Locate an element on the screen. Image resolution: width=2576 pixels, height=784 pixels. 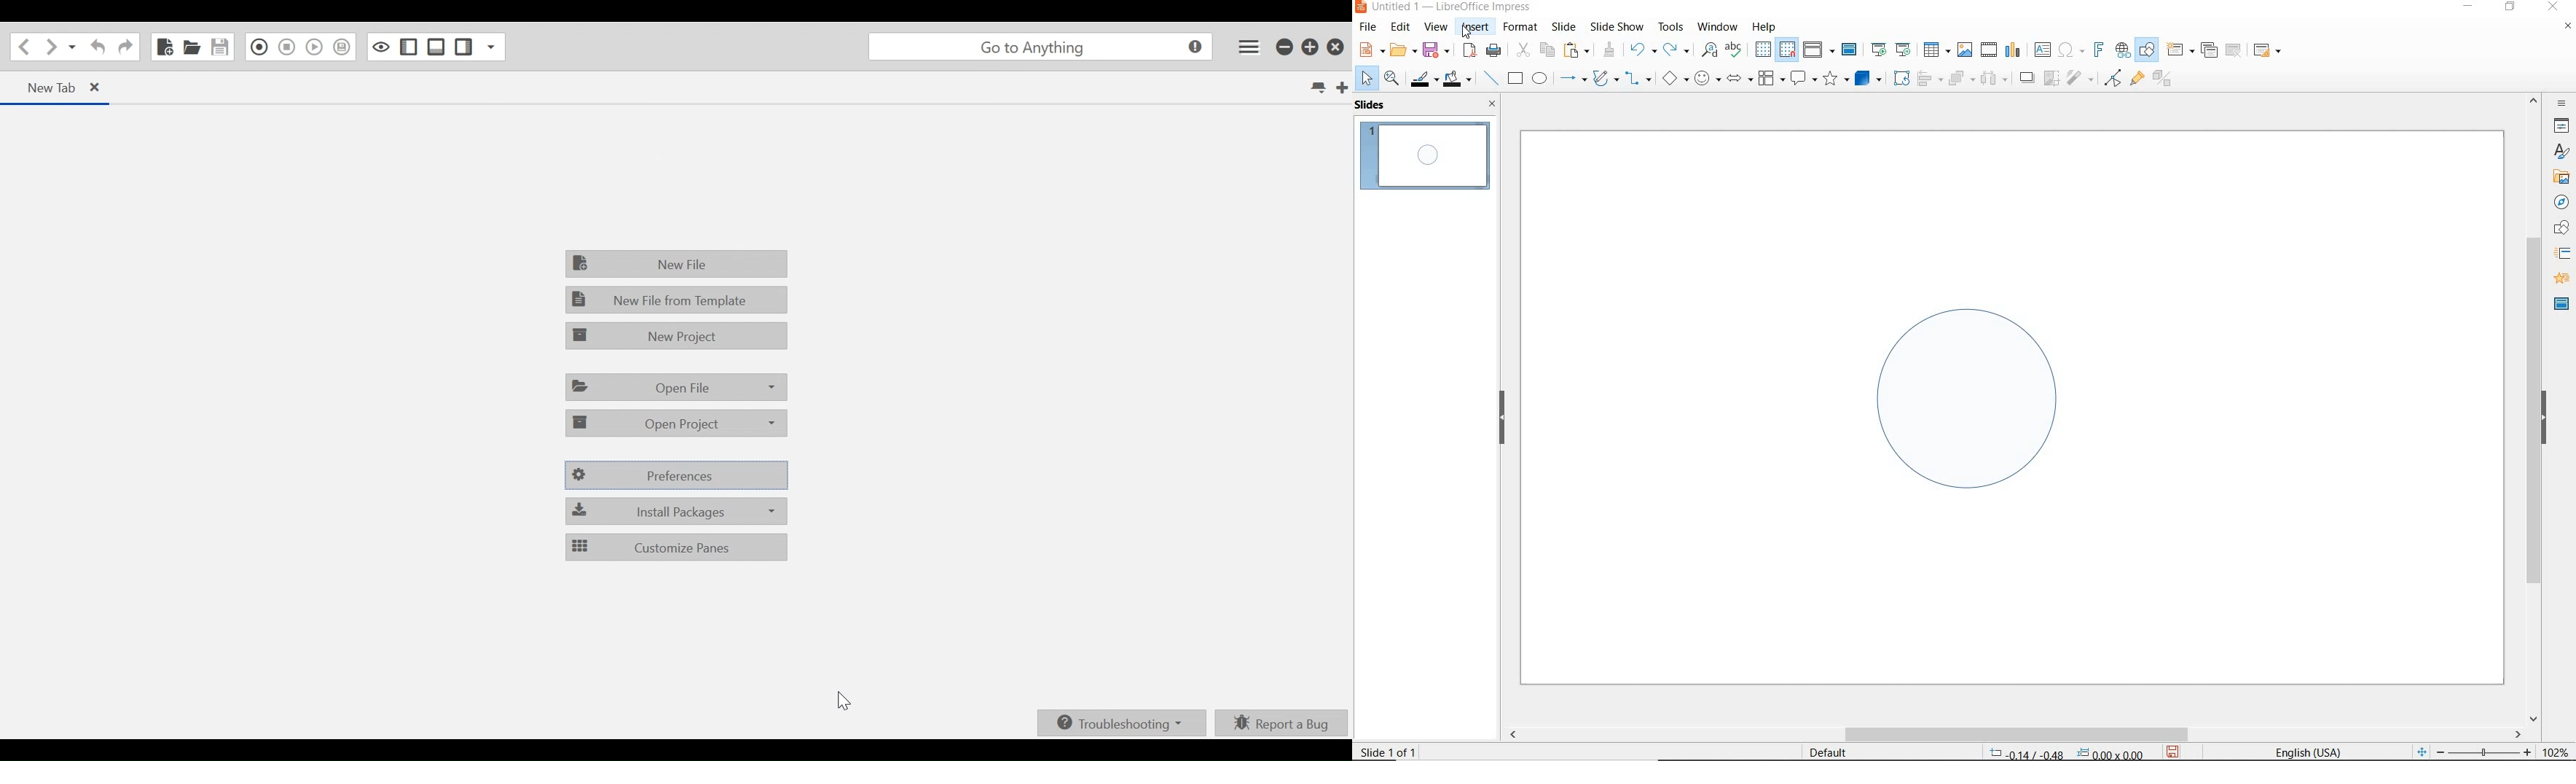
arrange is located at coordinates (1958, 77).